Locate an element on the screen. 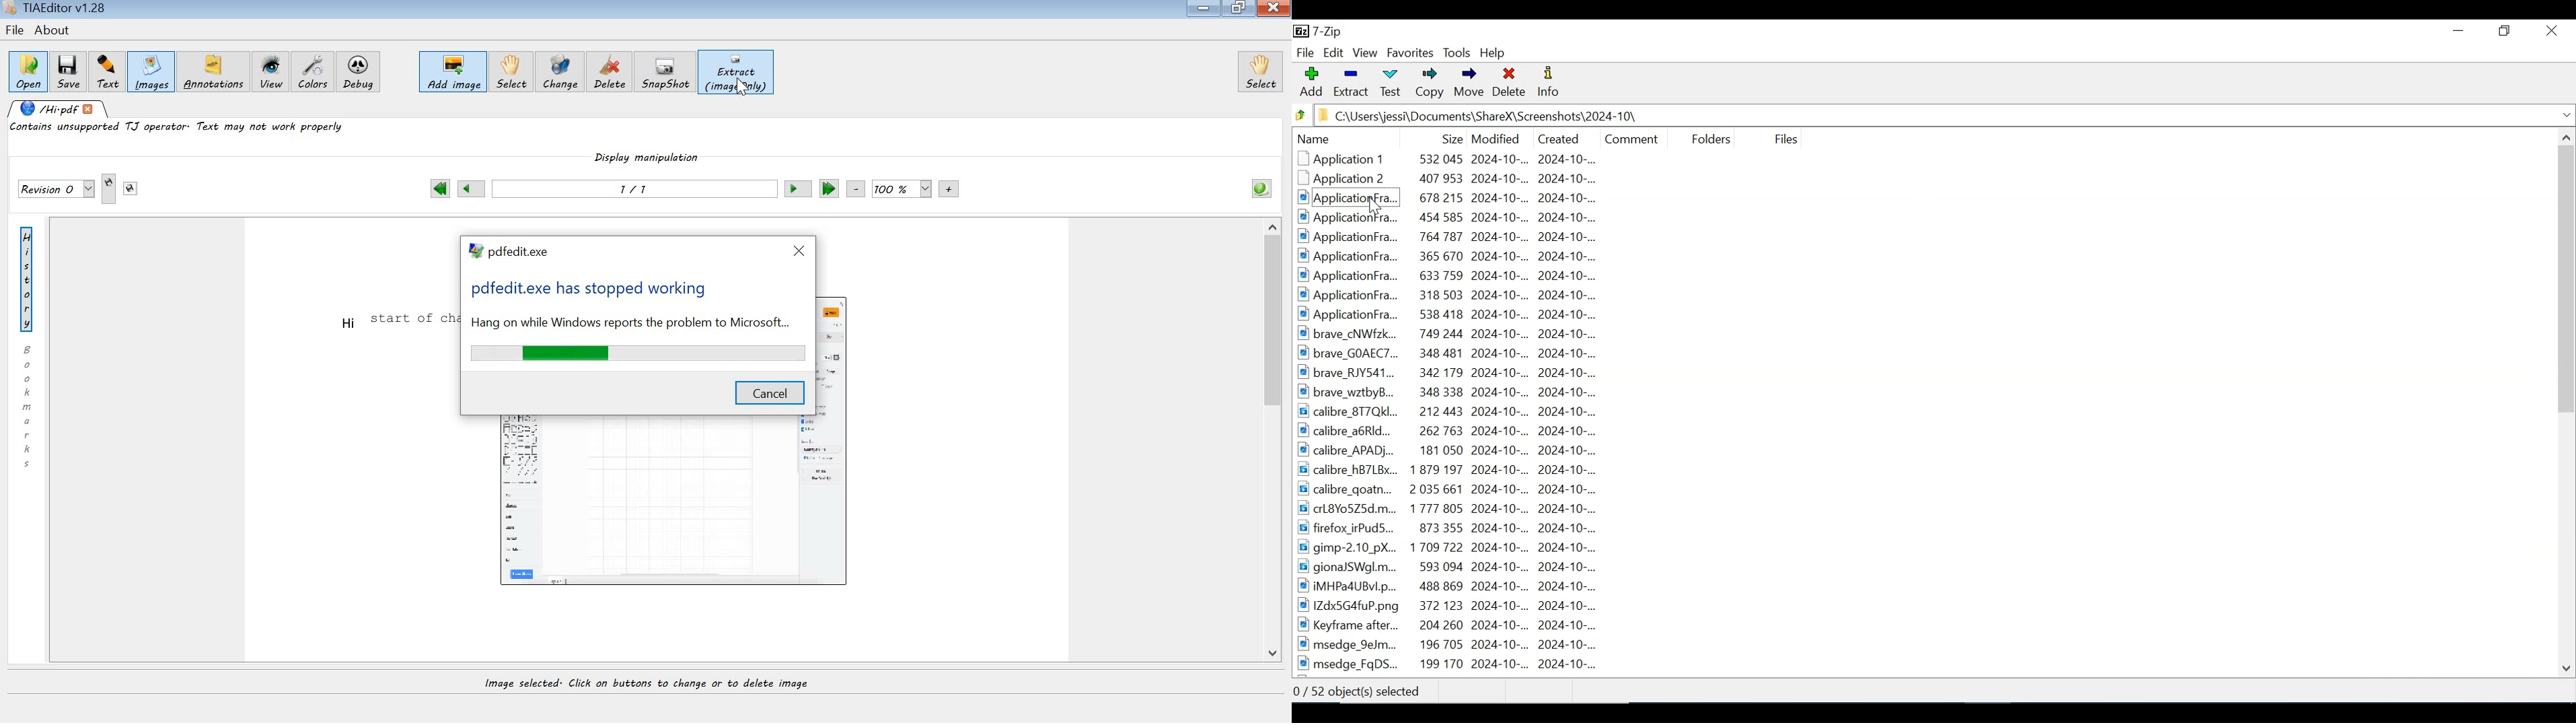 This screenshot has height=728, width=2576. Date Modified is located at coordinates (1496, 137).